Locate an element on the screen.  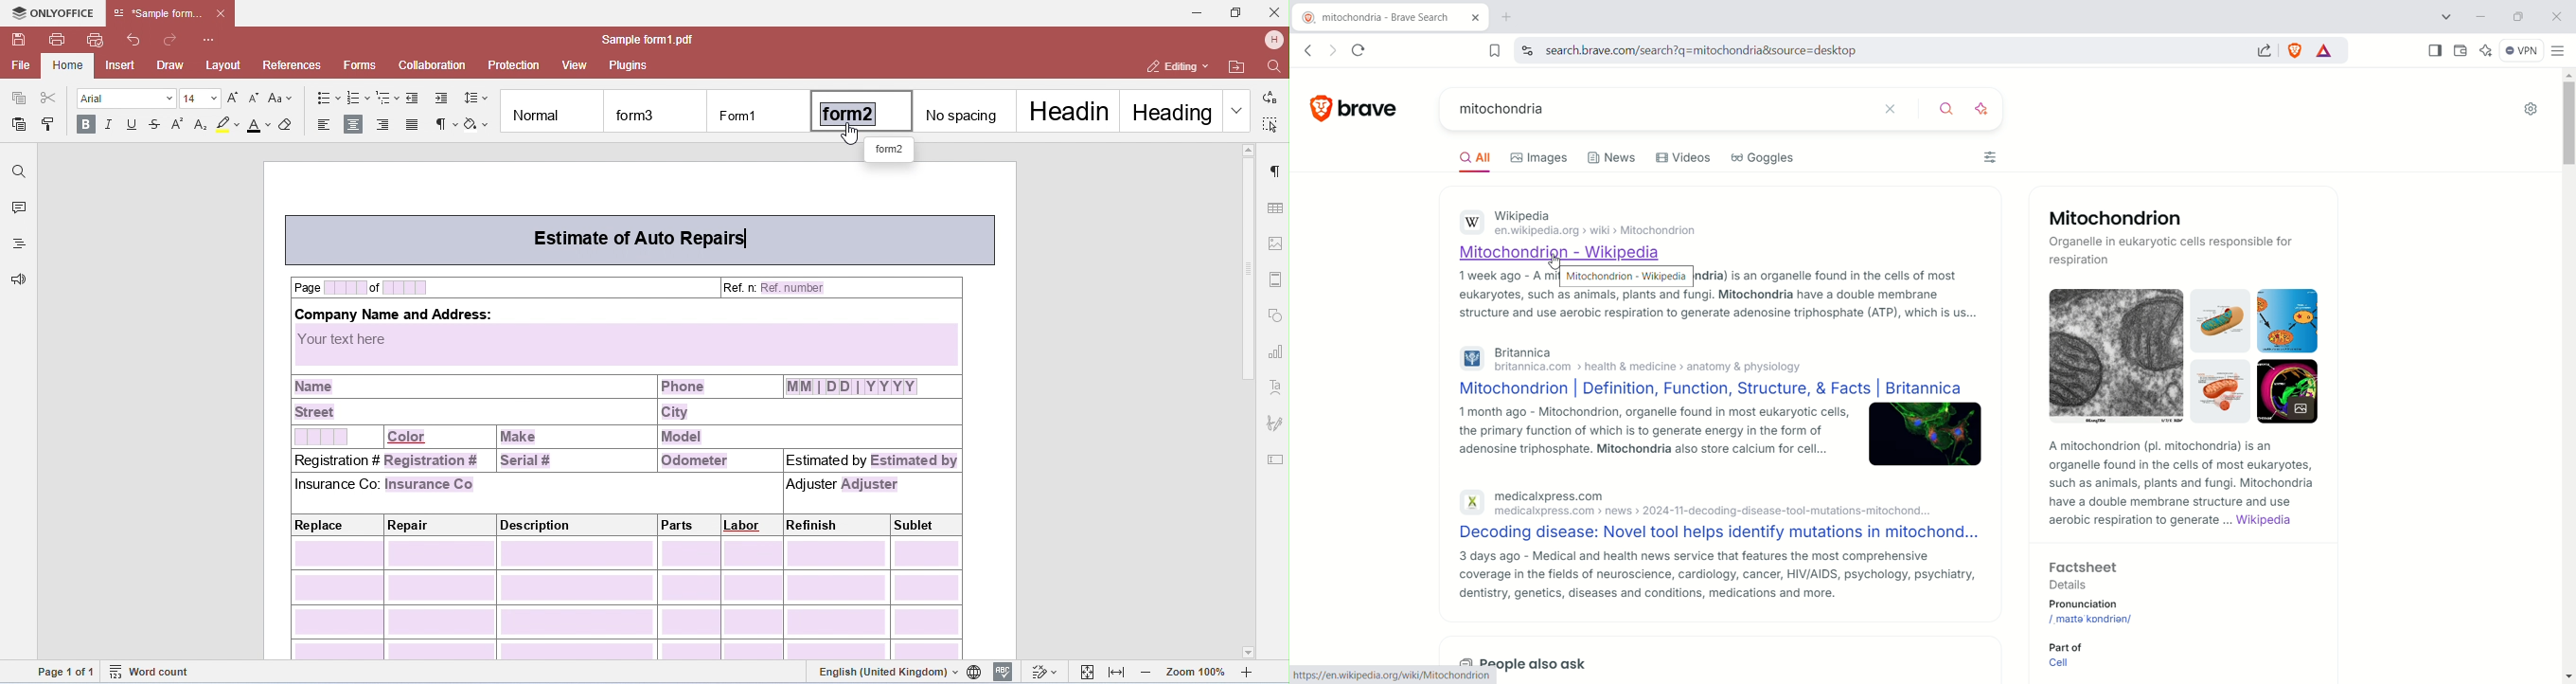
enhance search using ai is located at coordinates (1981, 110).